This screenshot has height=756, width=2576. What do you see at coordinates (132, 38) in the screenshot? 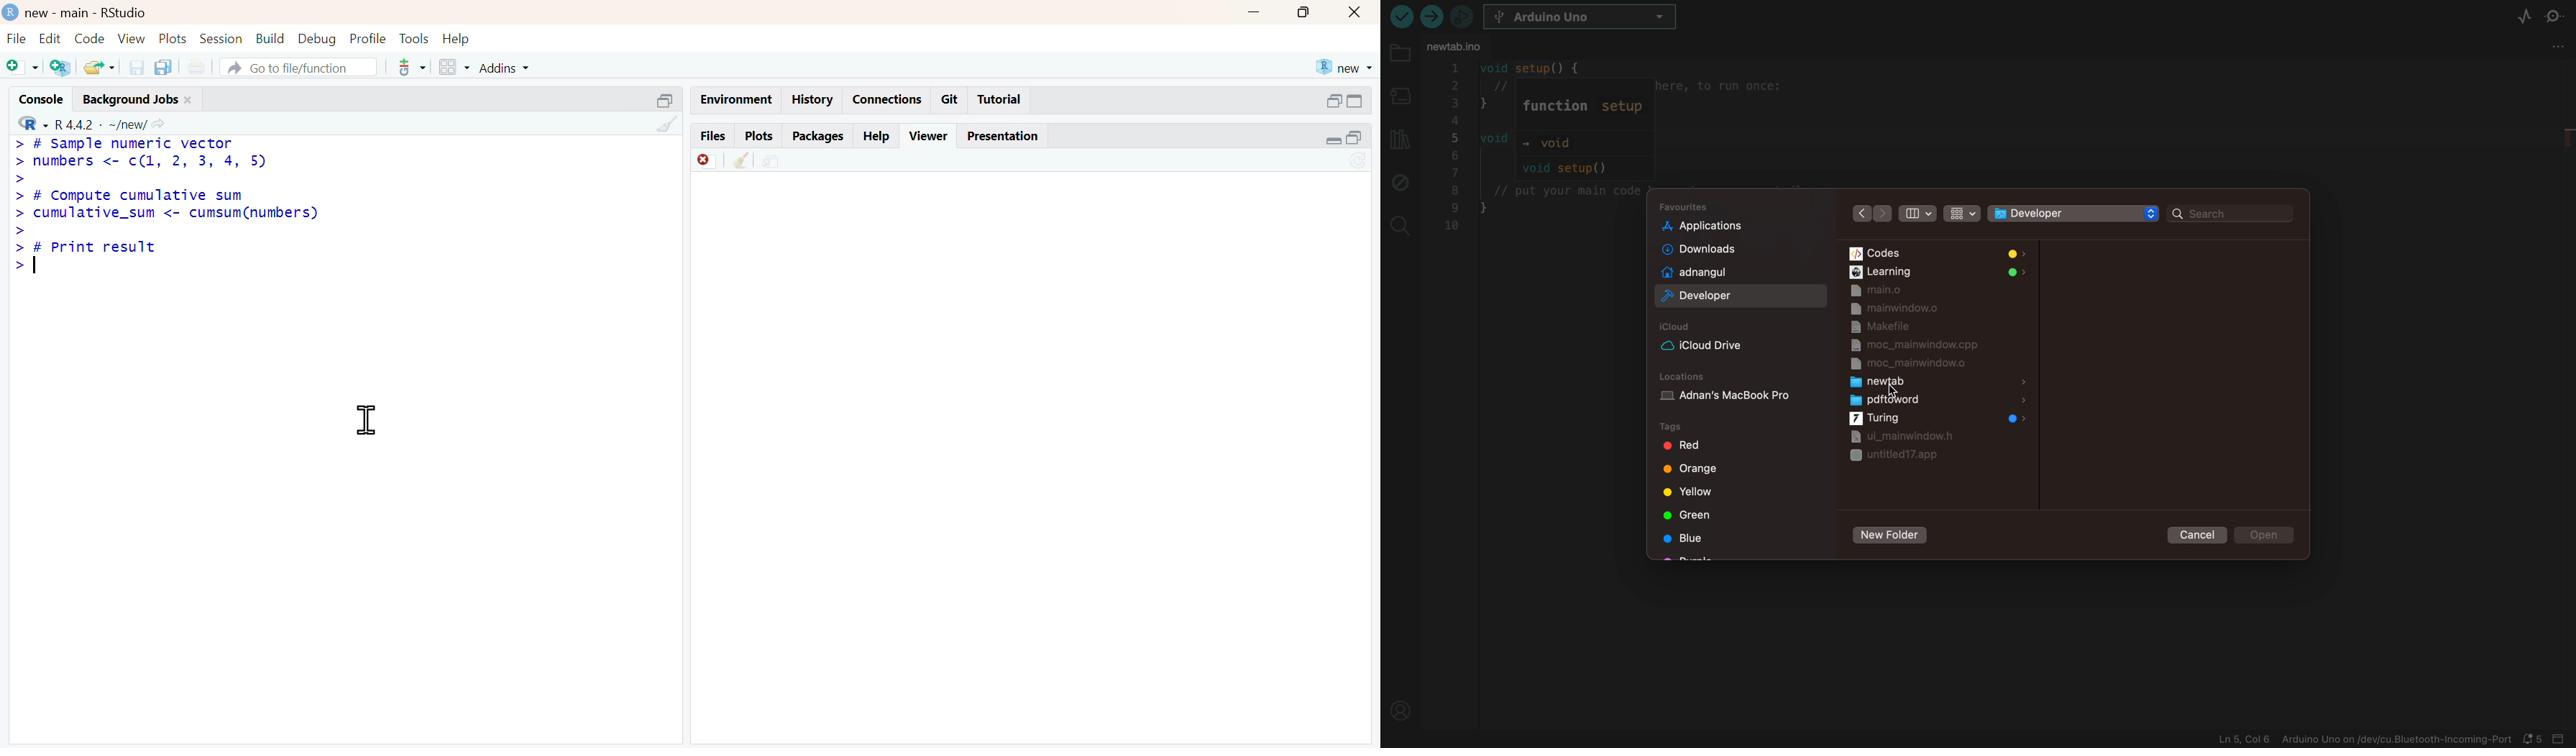
I see `view` at bounding box center [132, 38].